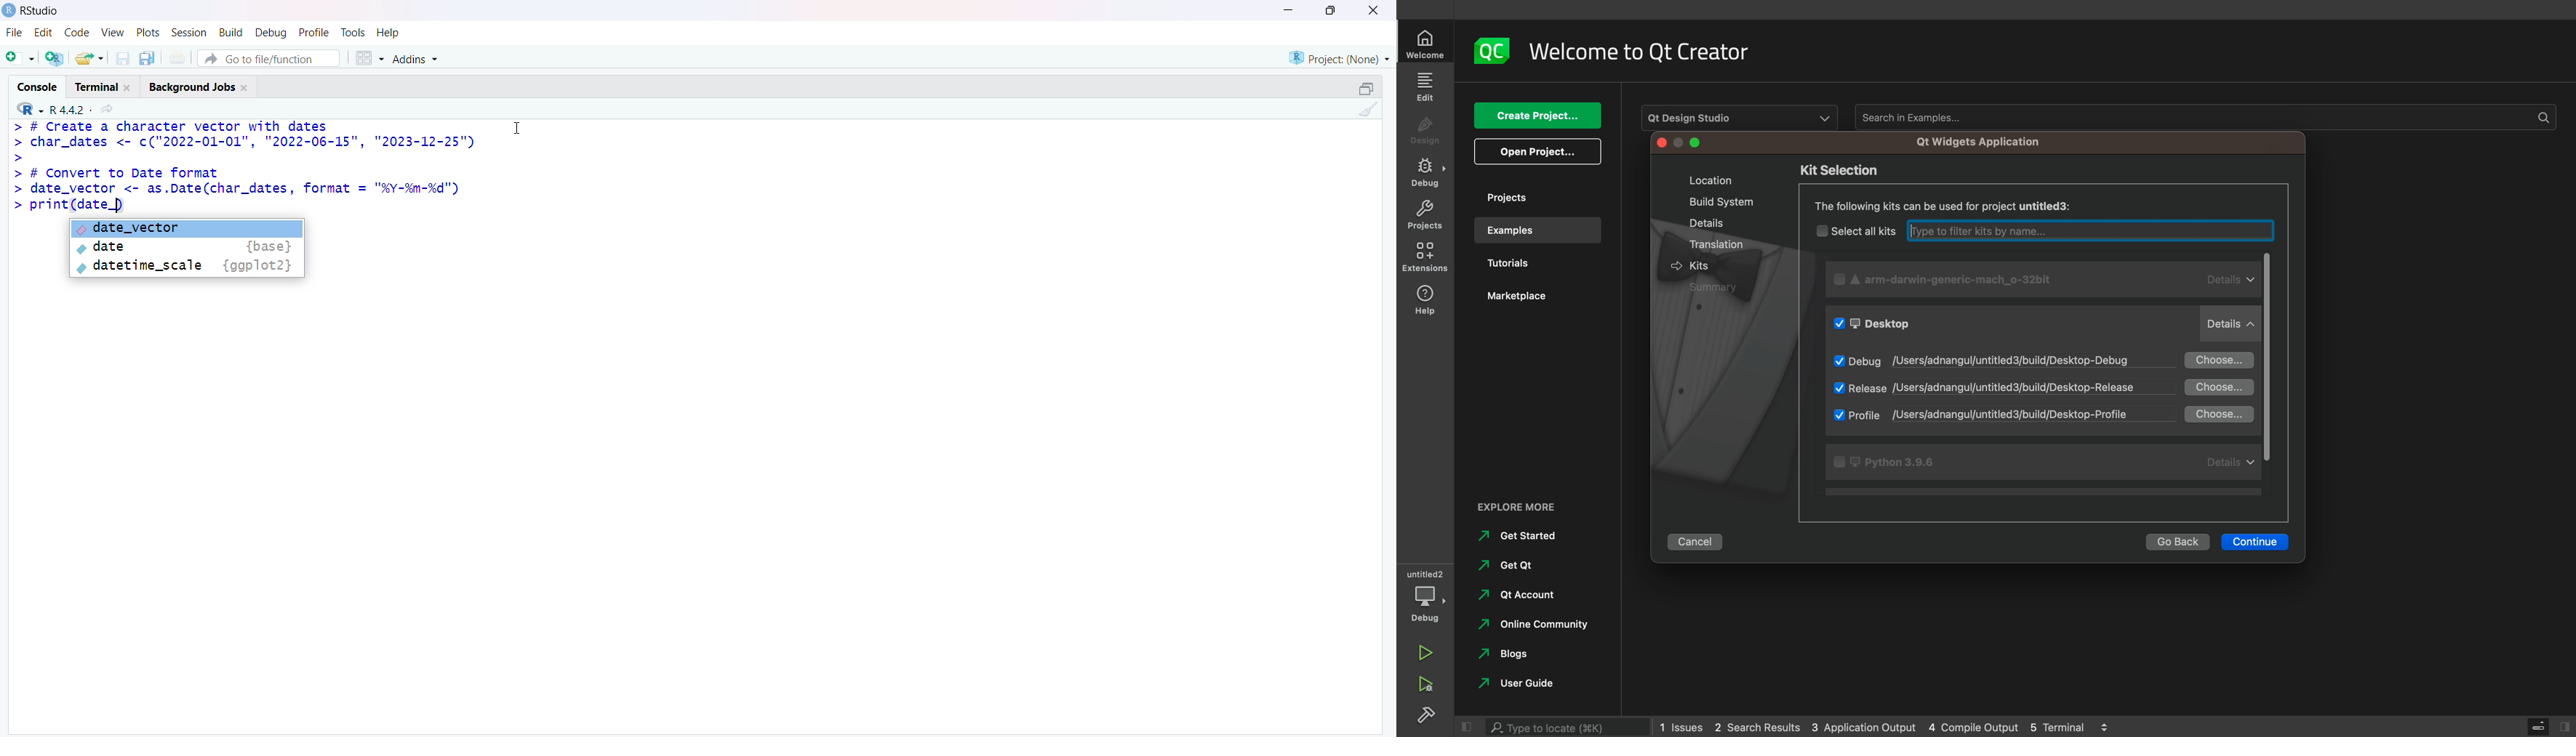 The height and width of the screenshot is (756, 2576). I want to click on 1 issues, so click(1681, 725).